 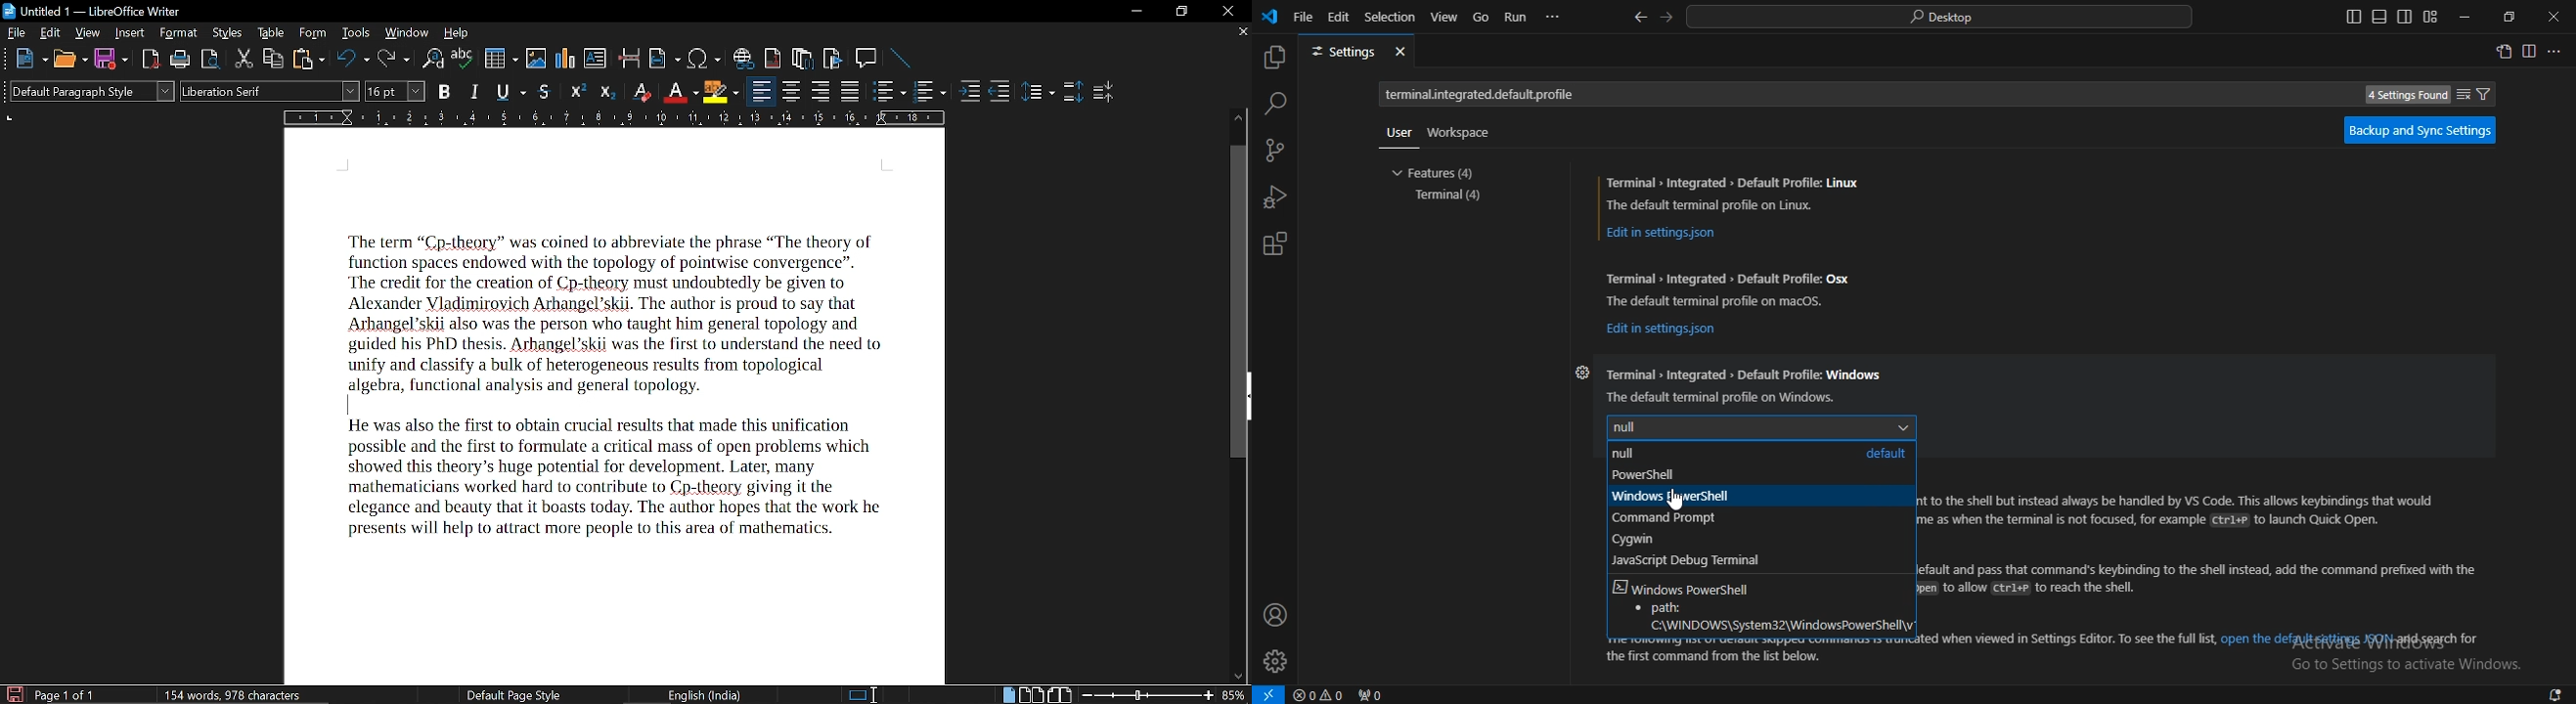 What do you see at coordinates (88, 34) in the screenshot?
I see `View` at bounding box center [88, 34].